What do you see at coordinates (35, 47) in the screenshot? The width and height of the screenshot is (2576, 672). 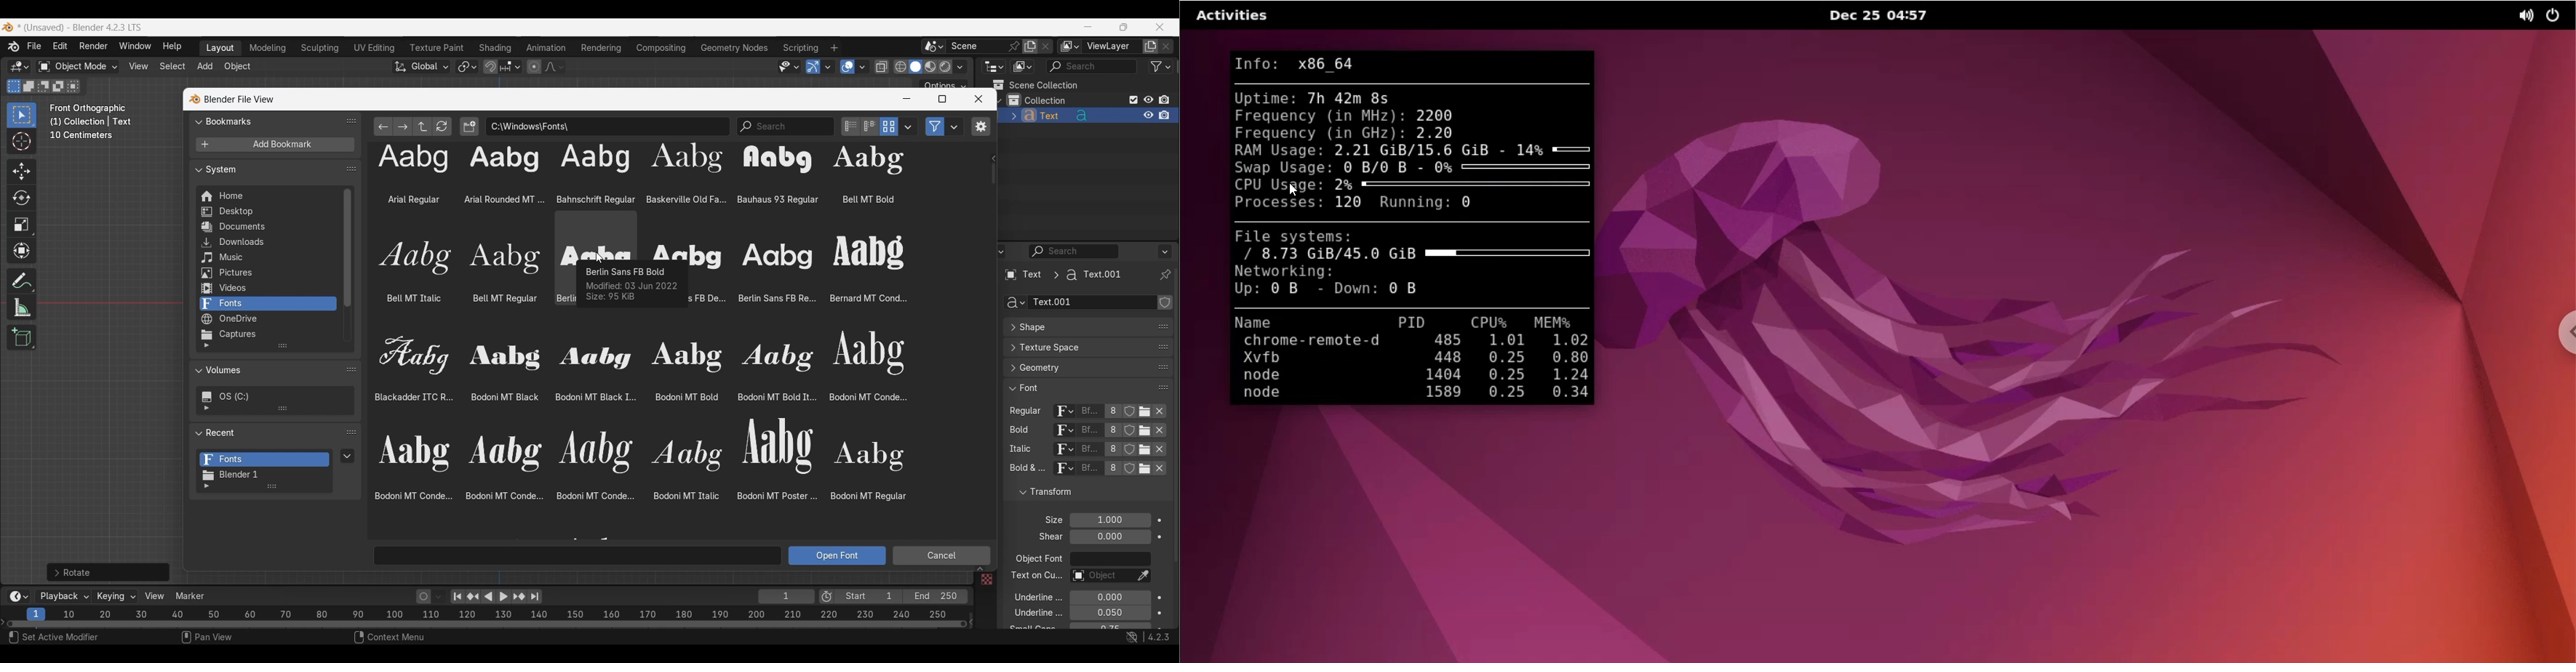 I see `File menu` at bounding box center [35, 47].